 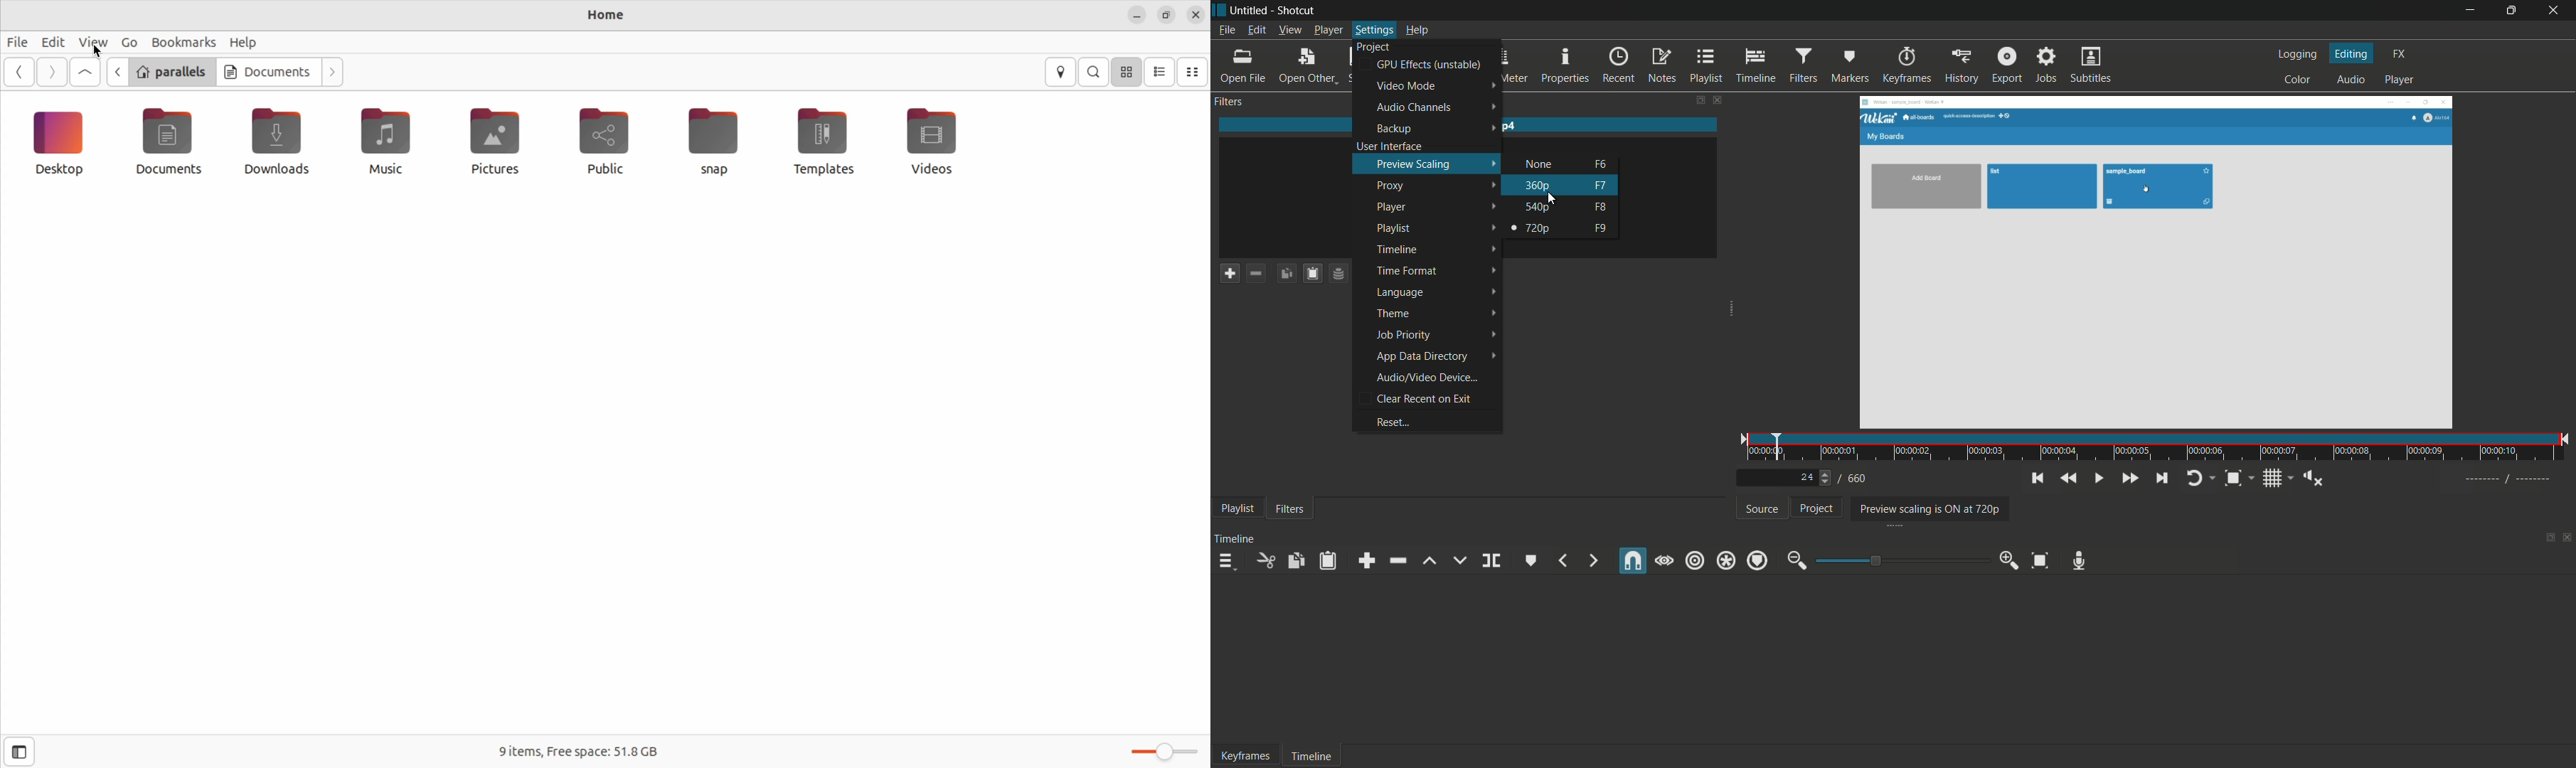 What do you see at coordinates (1927, 508) in the screenshot?
I see `preview scaling is on at 720p` at bounding box center [1927, 508].